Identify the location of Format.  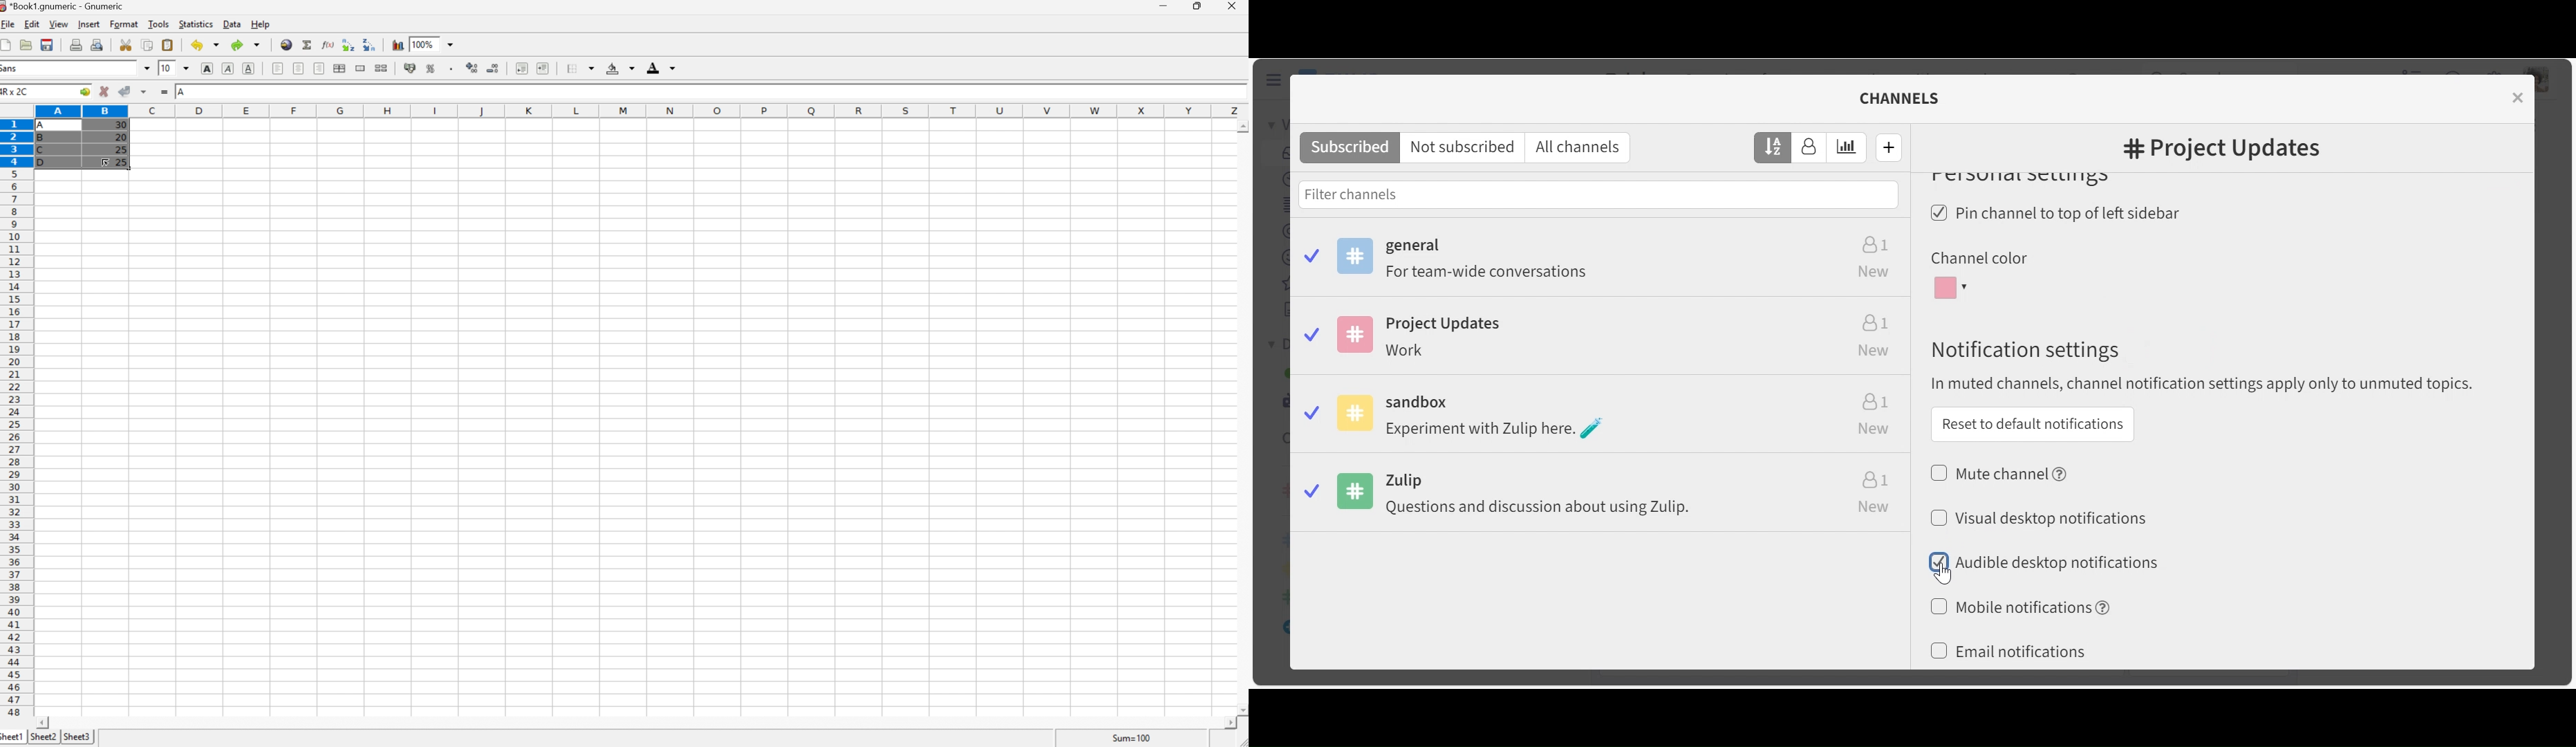
(125, 25).